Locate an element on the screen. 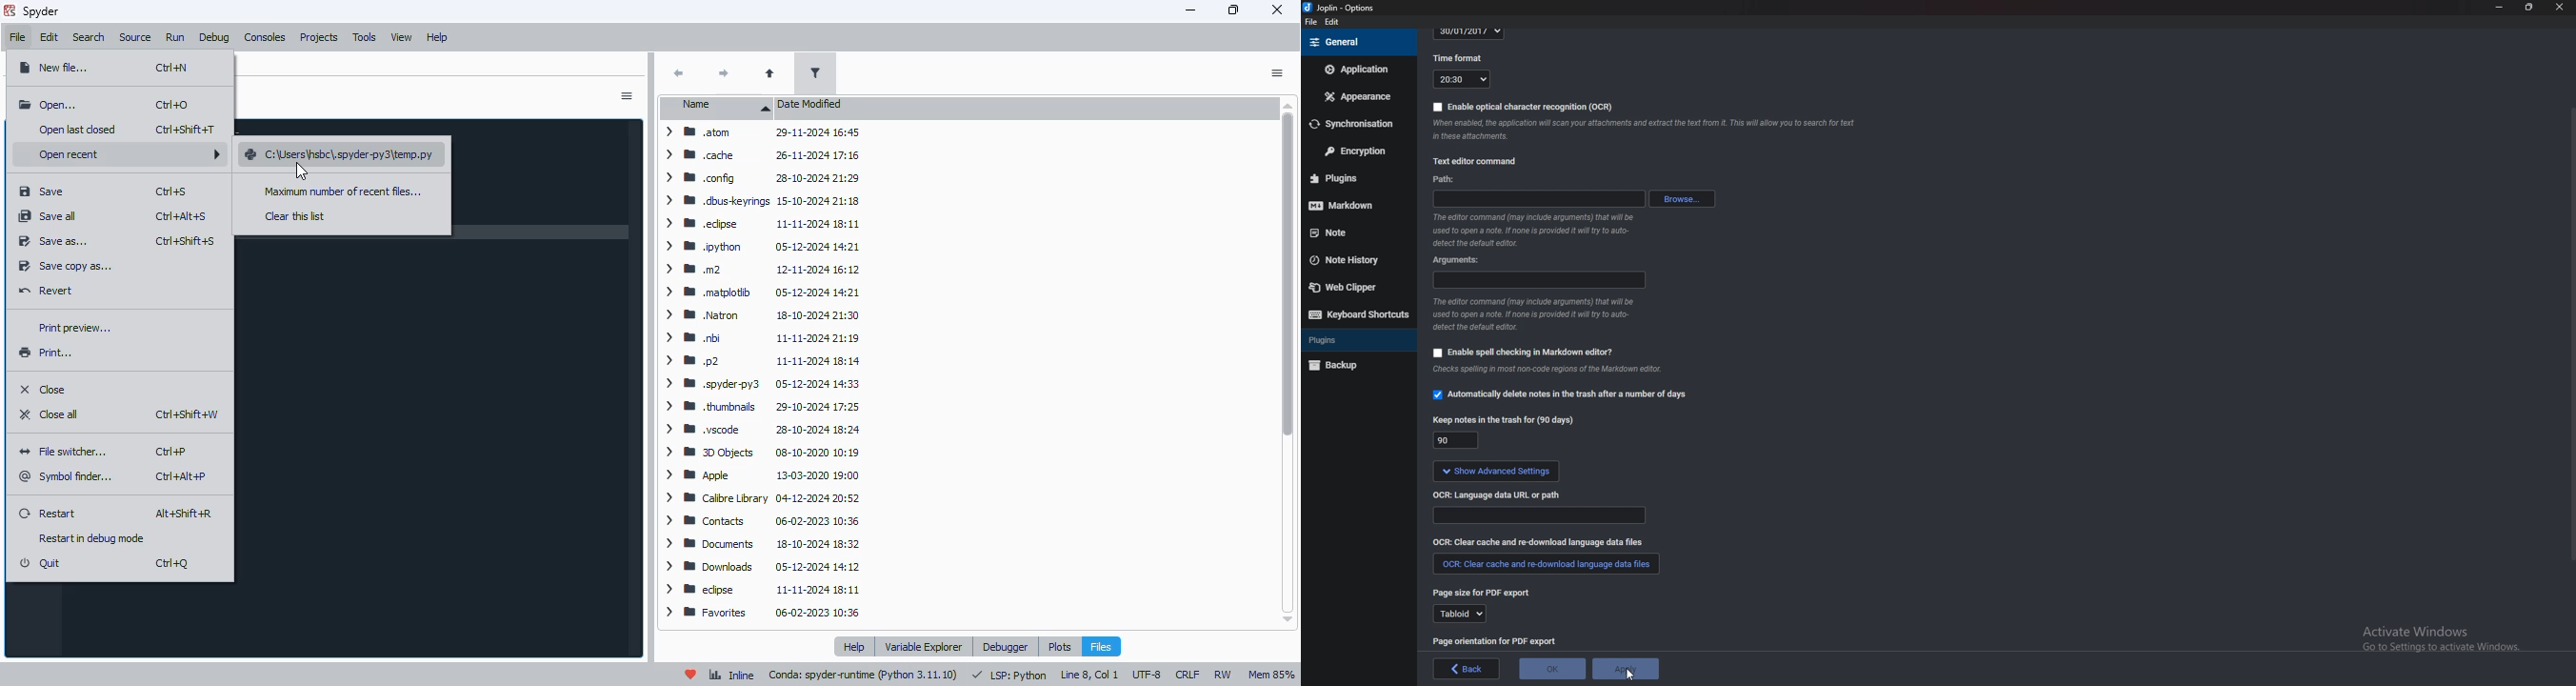 The image size is (2576, 700). Keep notes in the trash for is located at coordinates (1507, 420).